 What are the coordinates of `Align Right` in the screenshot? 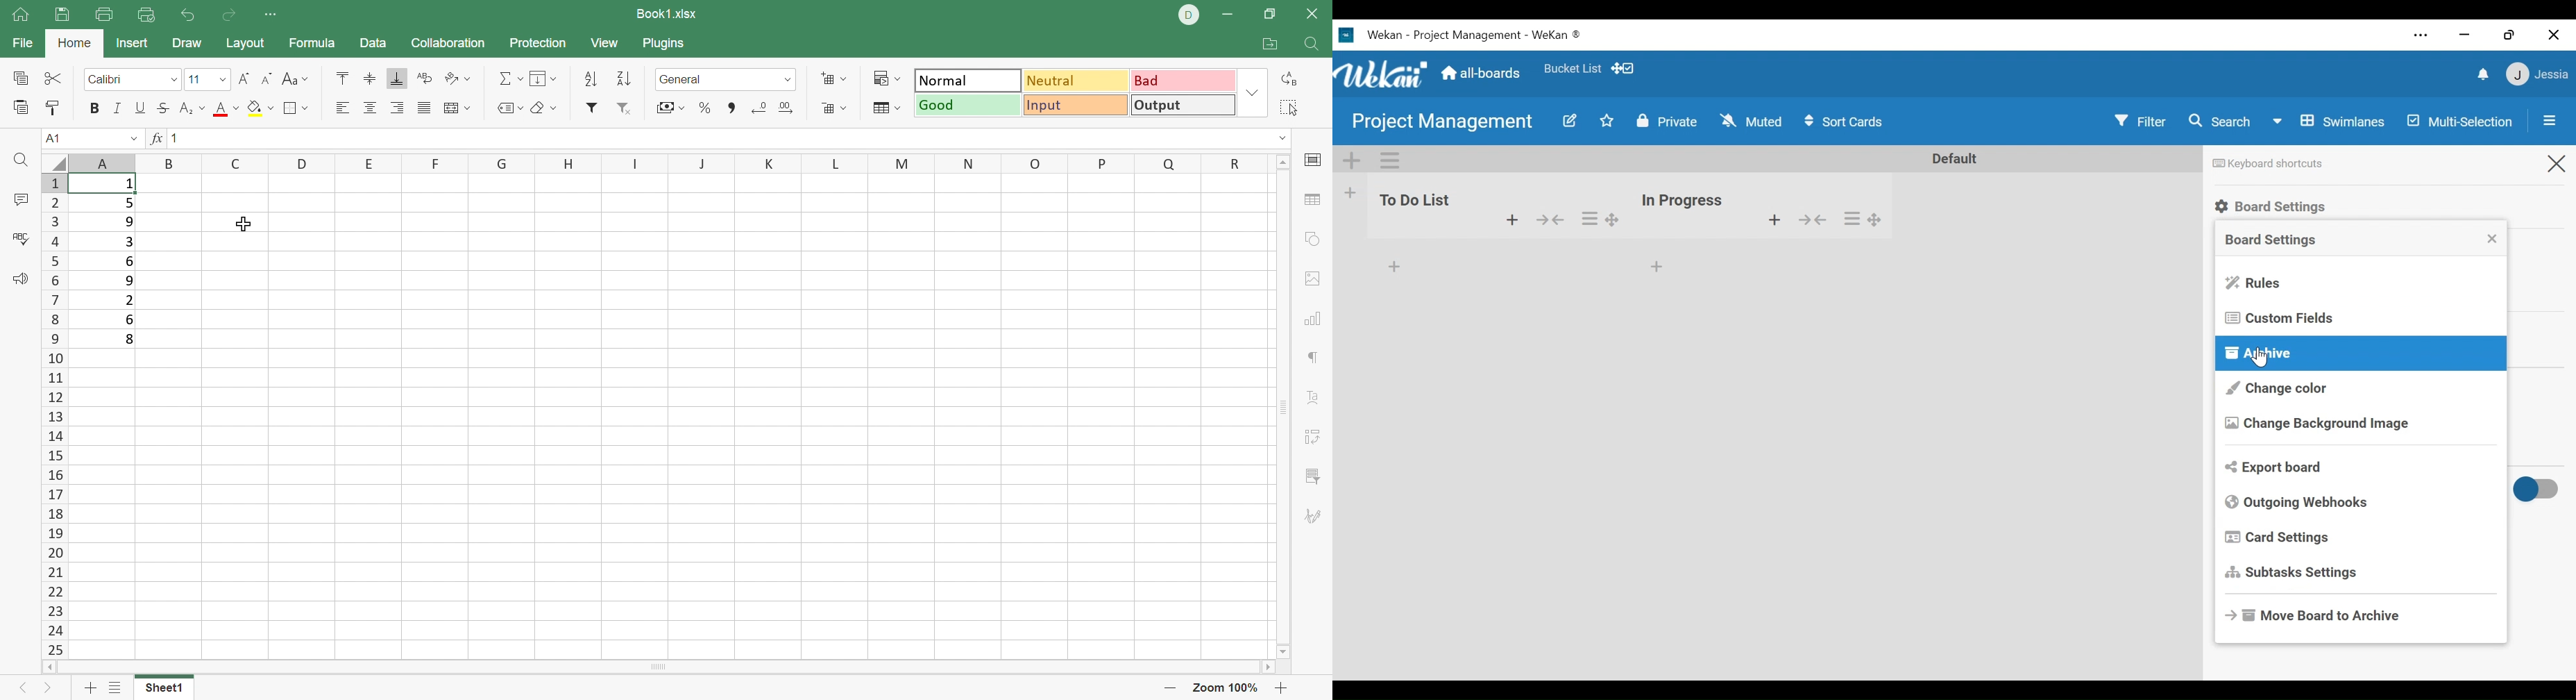 It's located at (398, 108).